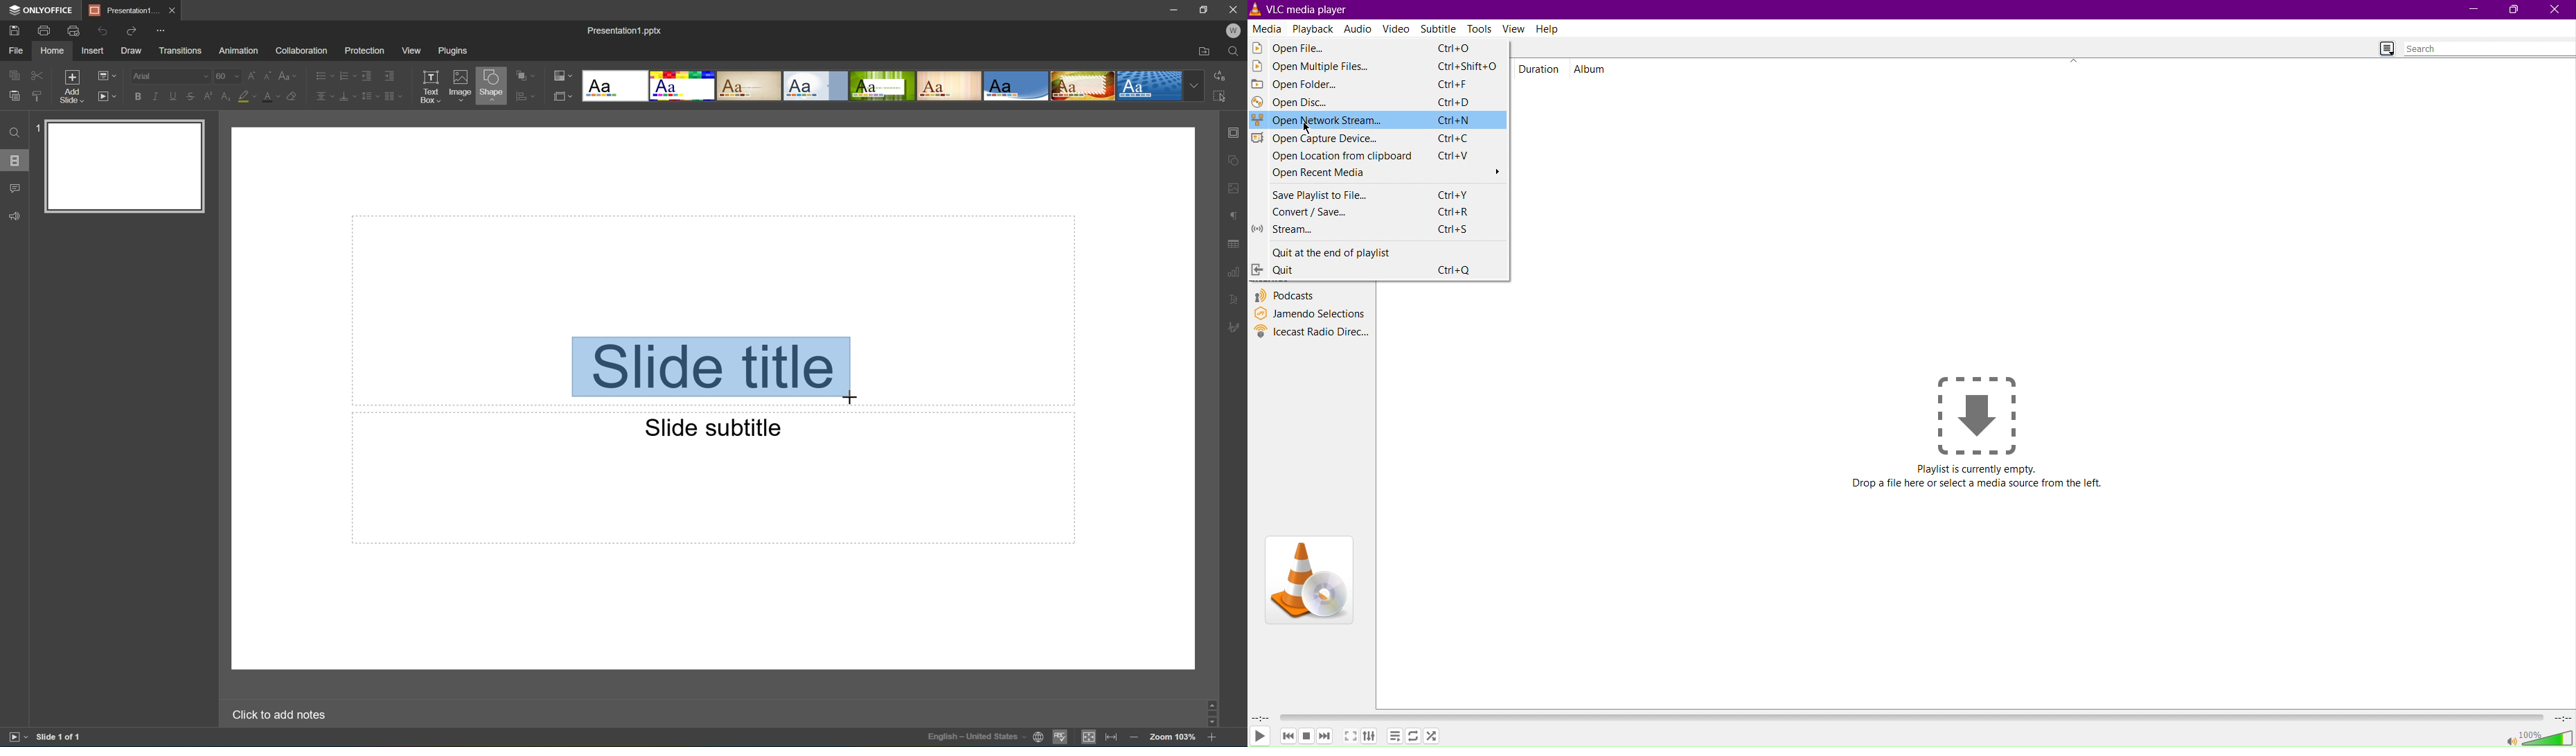 This screenshot has width=2576, height=756. I want to click on Open Disc, so click(1313, 103).